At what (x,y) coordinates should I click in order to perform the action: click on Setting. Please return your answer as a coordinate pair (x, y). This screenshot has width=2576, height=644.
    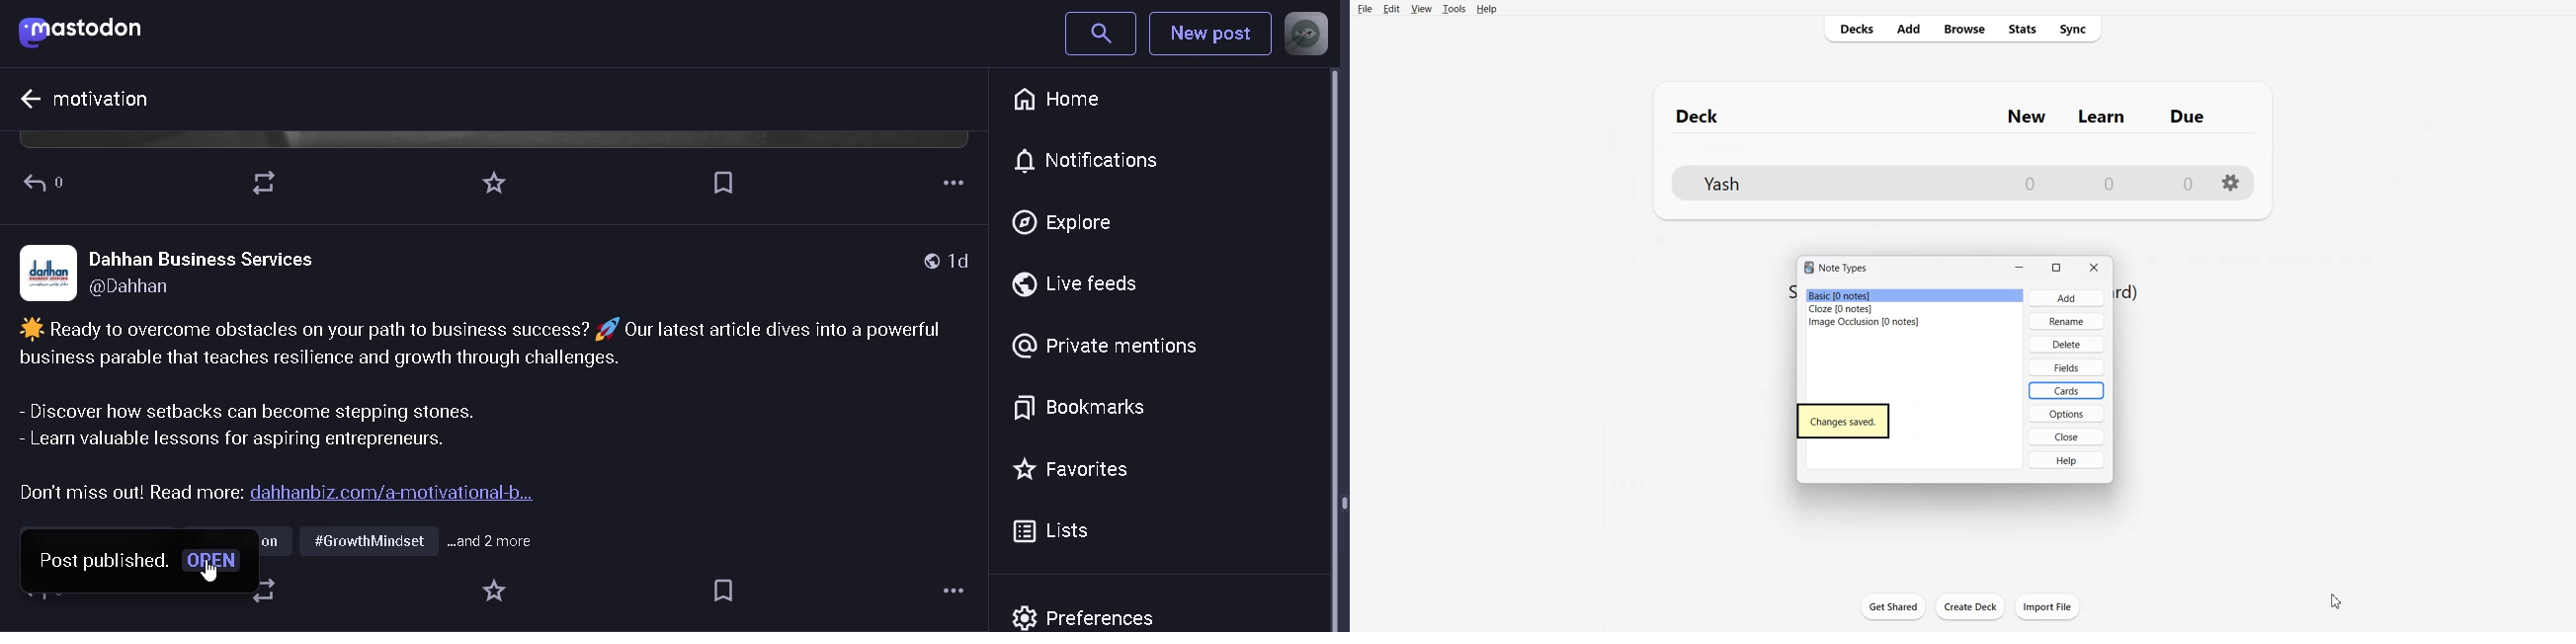
    Looking at the image, I should click on (2231, 182).